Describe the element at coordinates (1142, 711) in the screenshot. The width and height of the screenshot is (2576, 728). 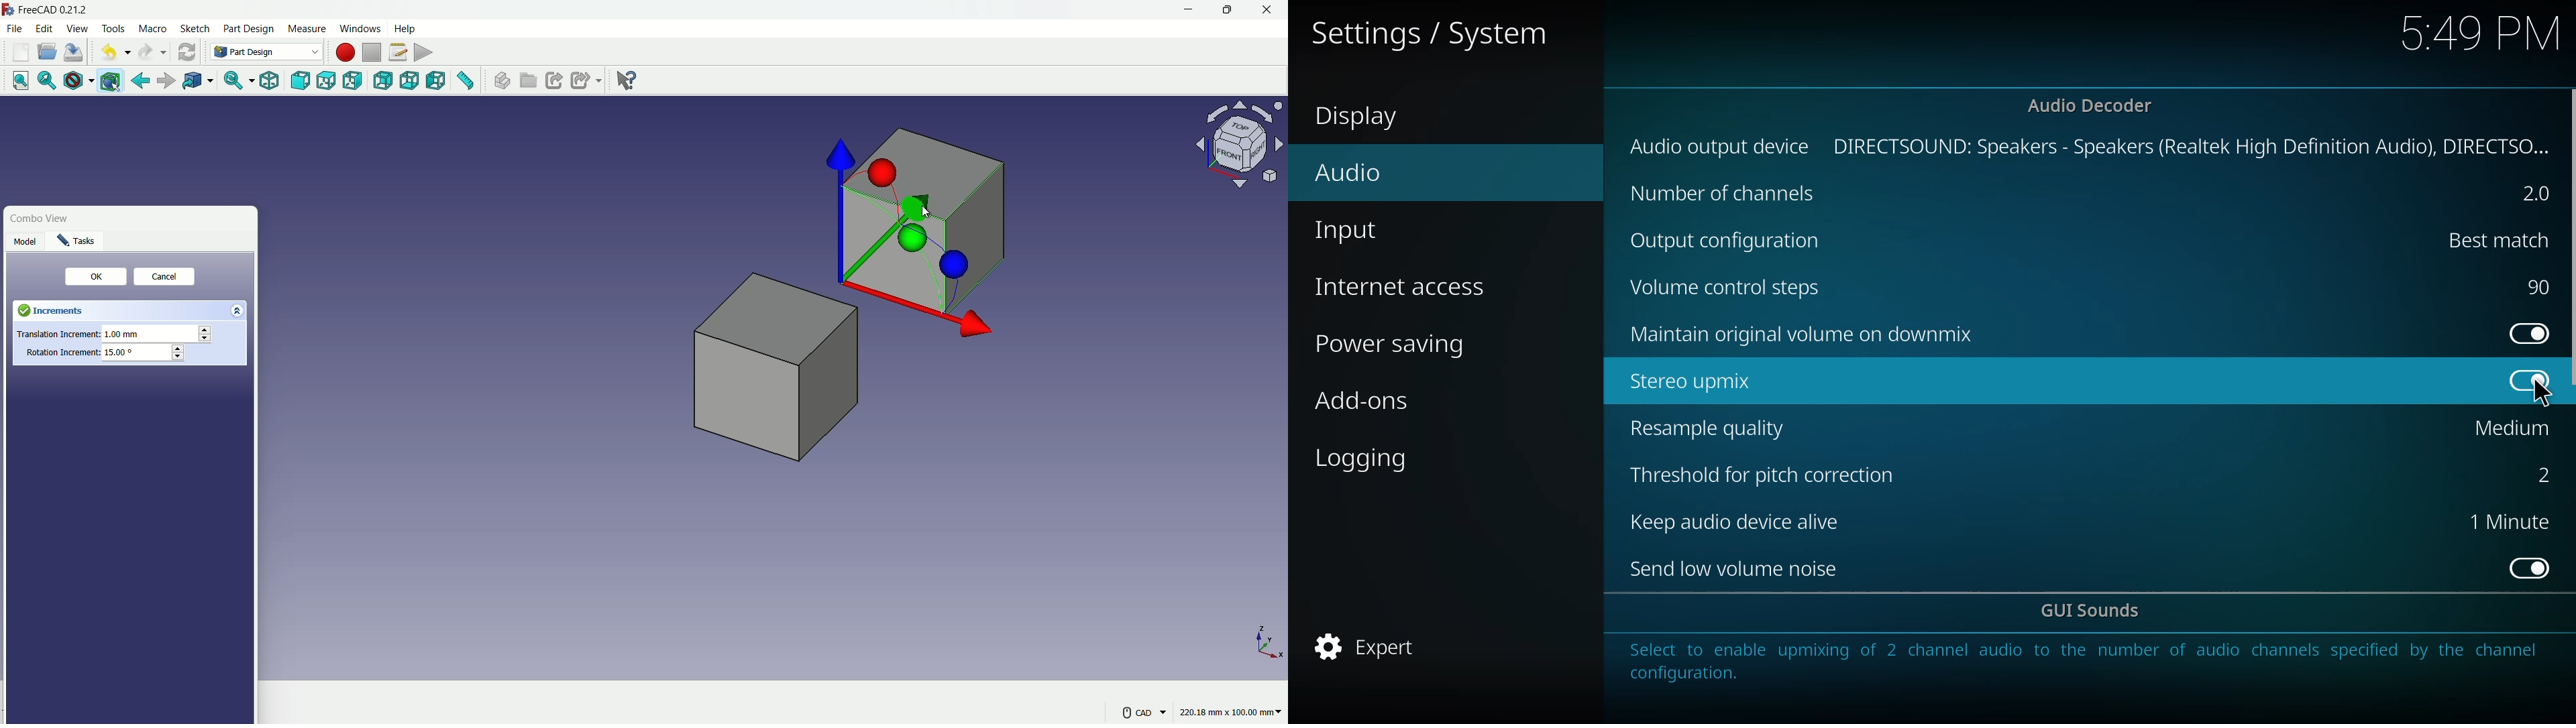
I see `CAD` at that location.